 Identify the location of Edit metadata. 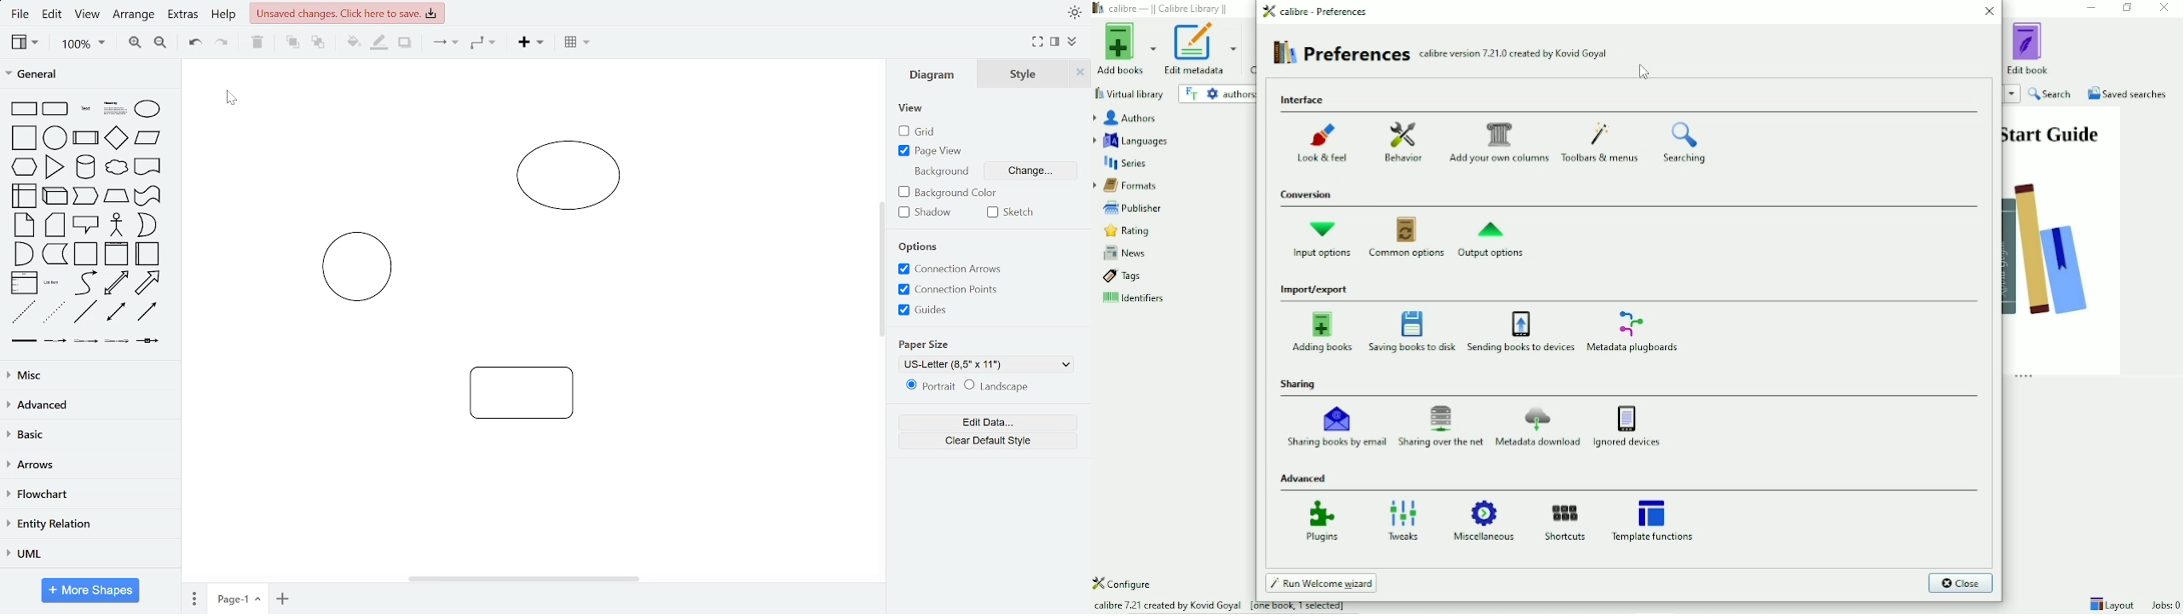
(1201, 51).